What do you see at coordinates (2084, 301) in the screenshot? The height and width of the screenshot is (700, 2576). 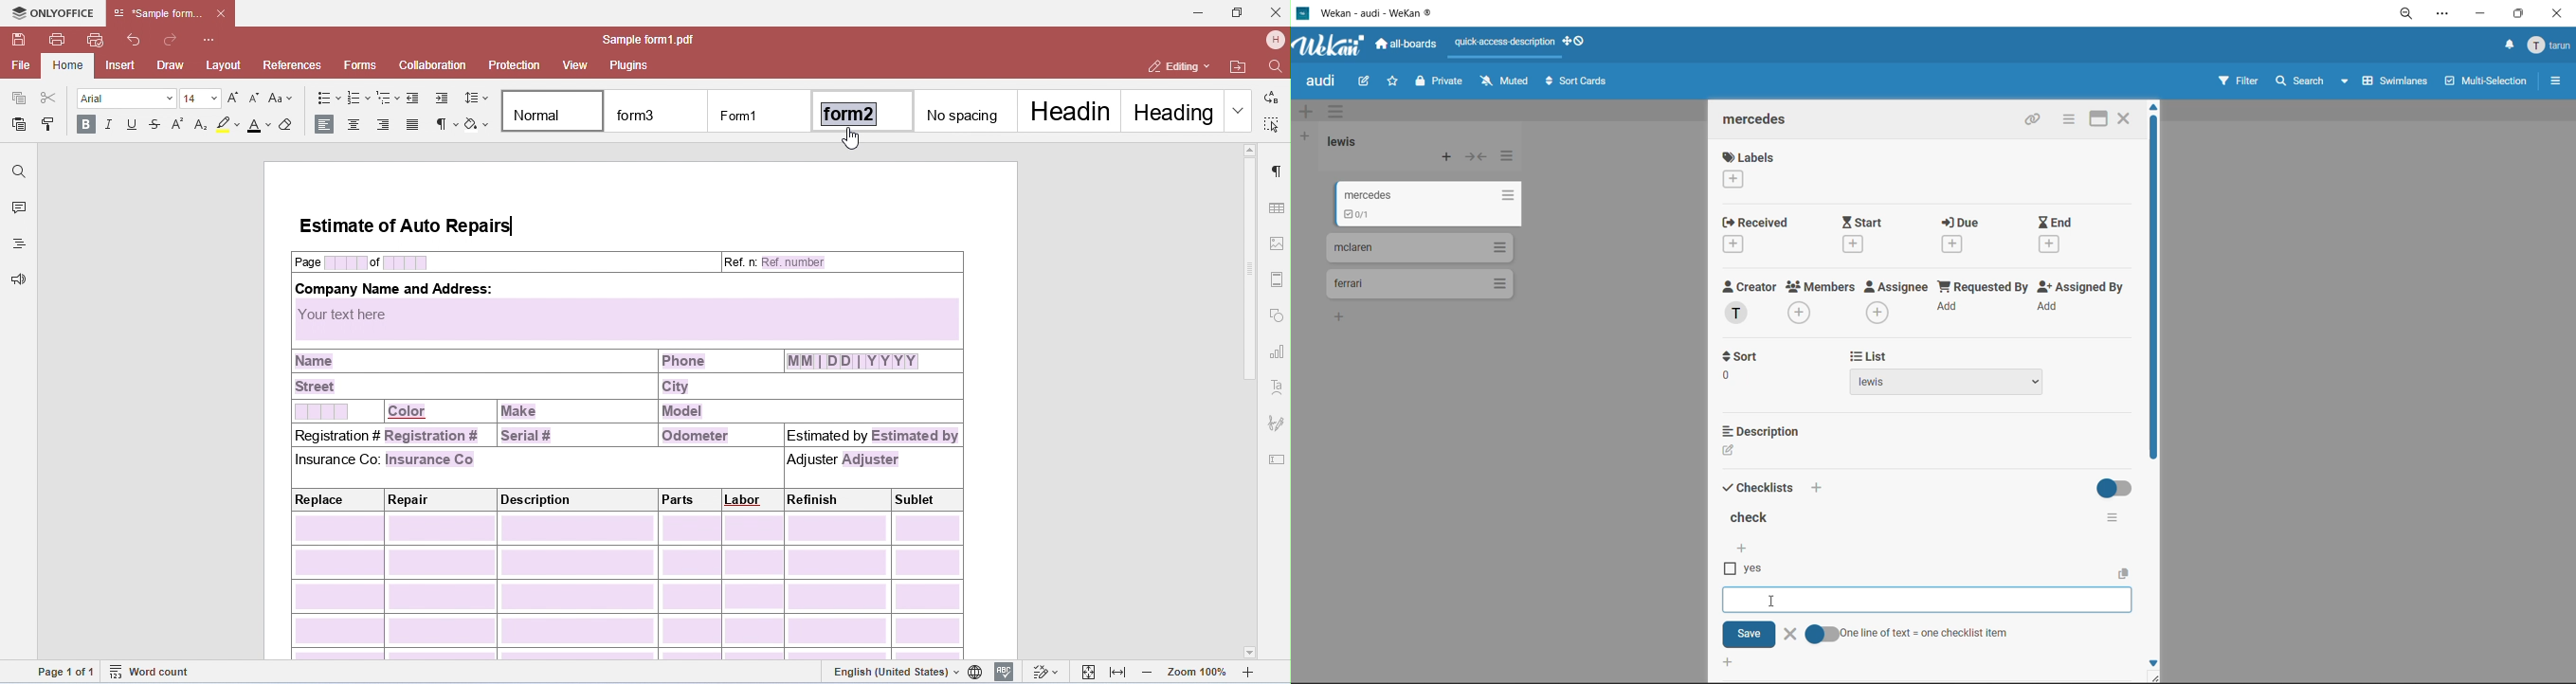 I see `assigned by` at bounding box center [2084, 301].